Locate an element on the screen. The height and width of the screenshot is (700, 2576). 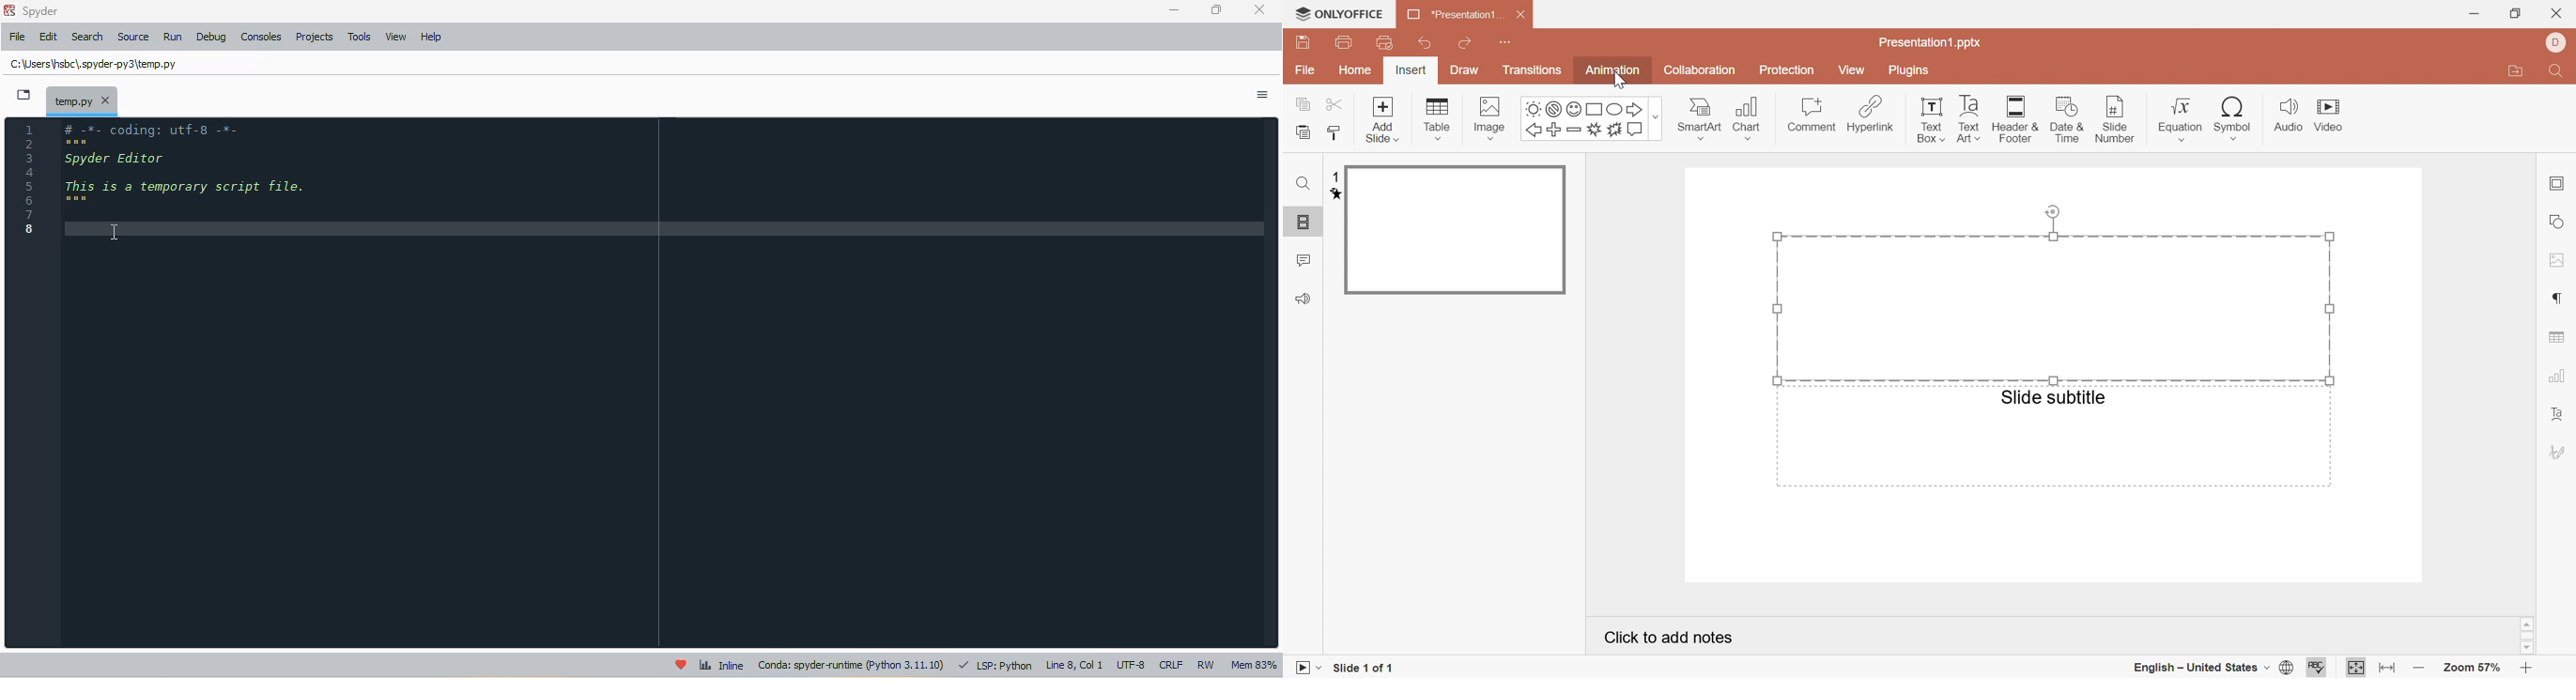
save is located at coordinates (1303, 42).